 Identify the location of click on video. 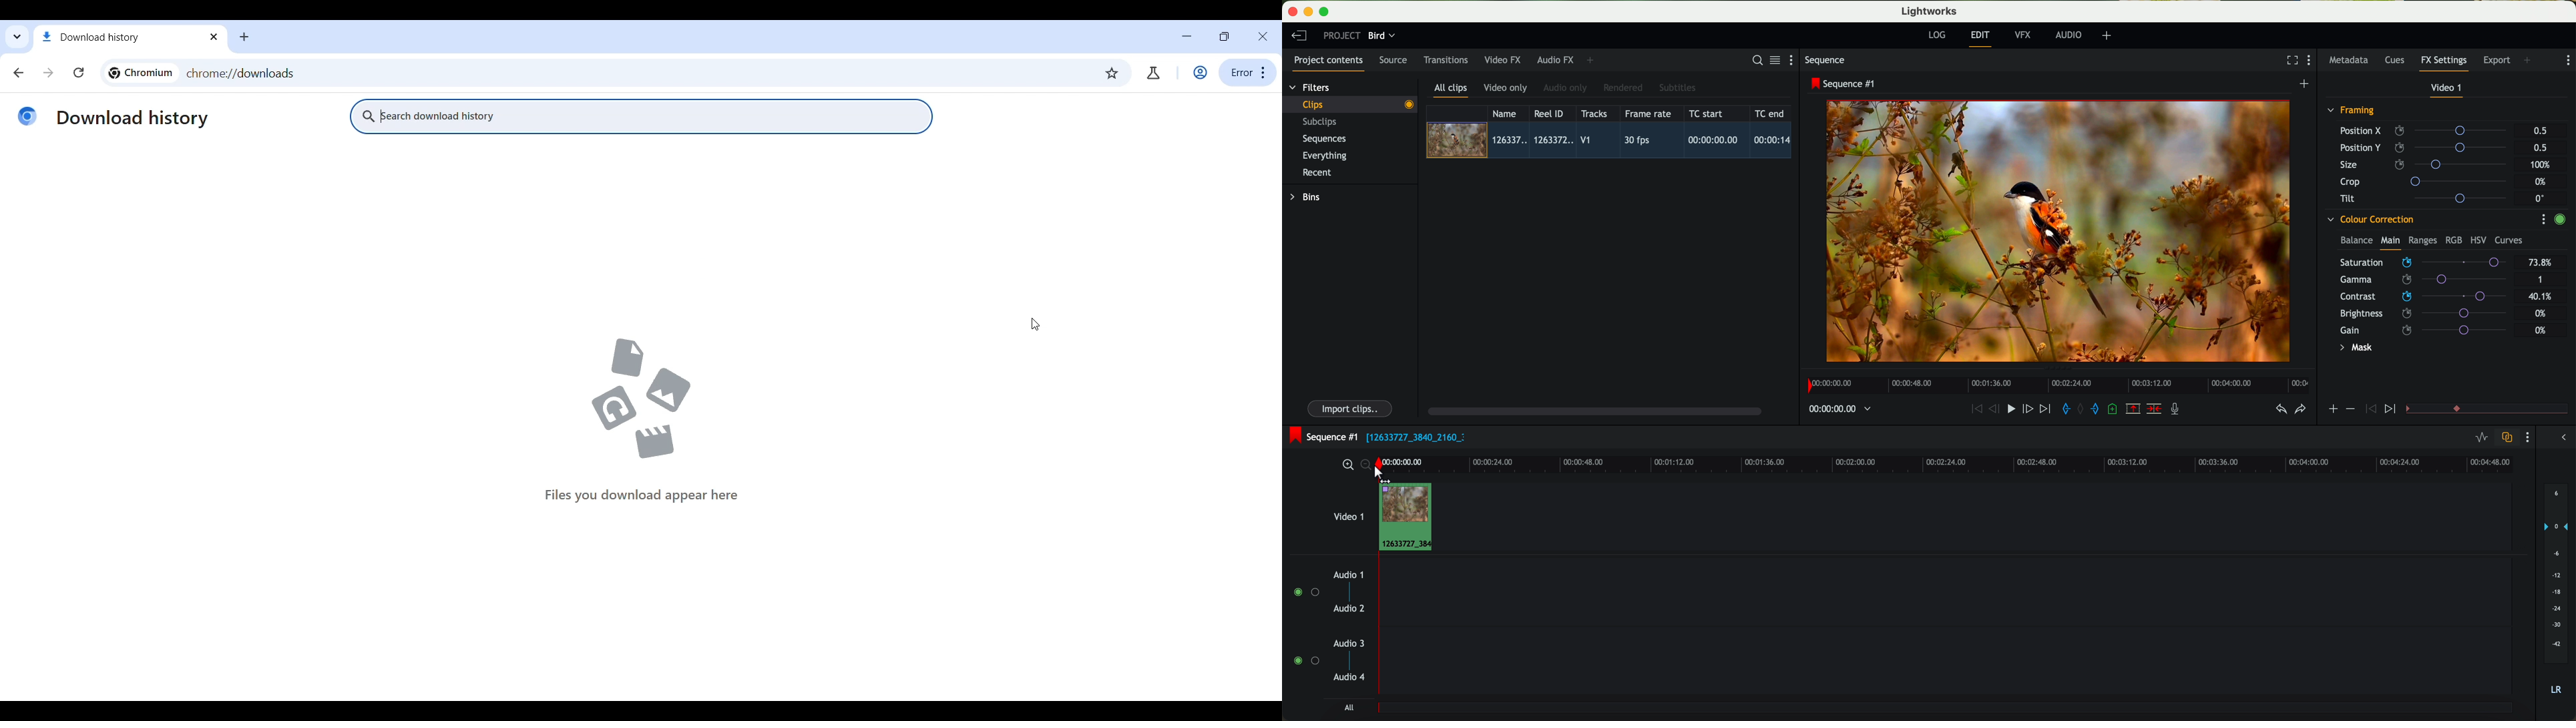
(1612, 141).